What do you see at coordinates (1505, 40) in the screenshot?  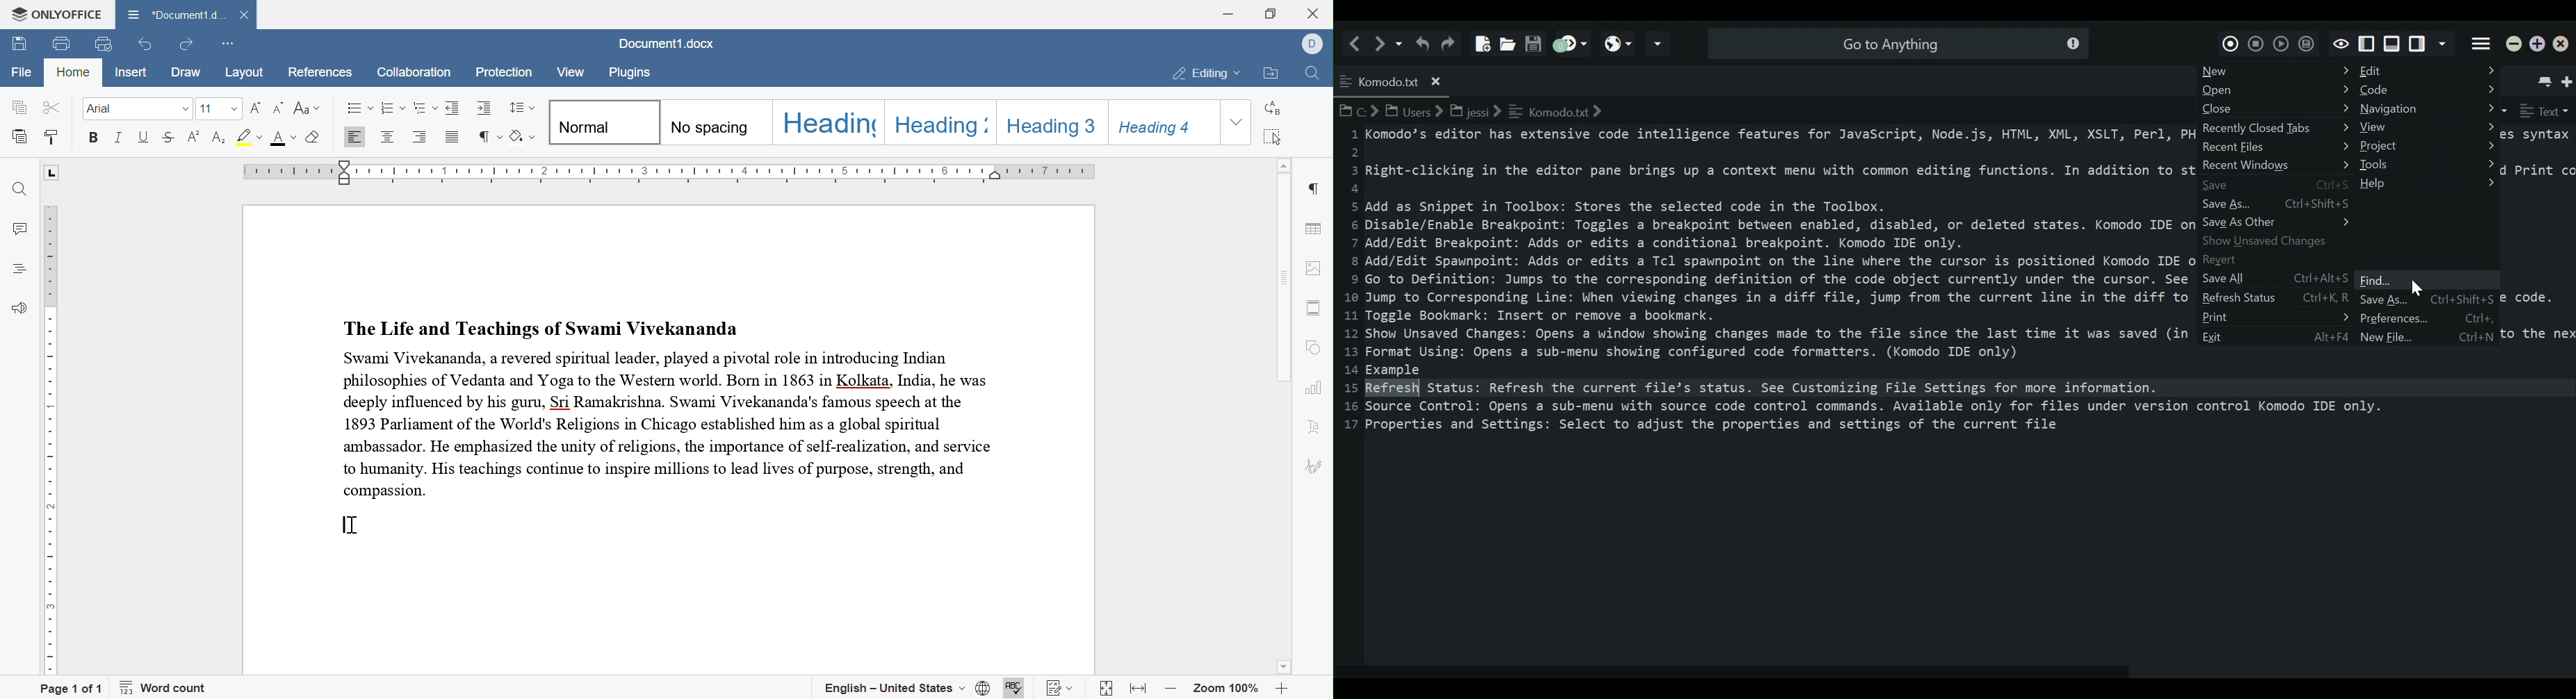 I see `Open` at bounding box center [1505, 40].